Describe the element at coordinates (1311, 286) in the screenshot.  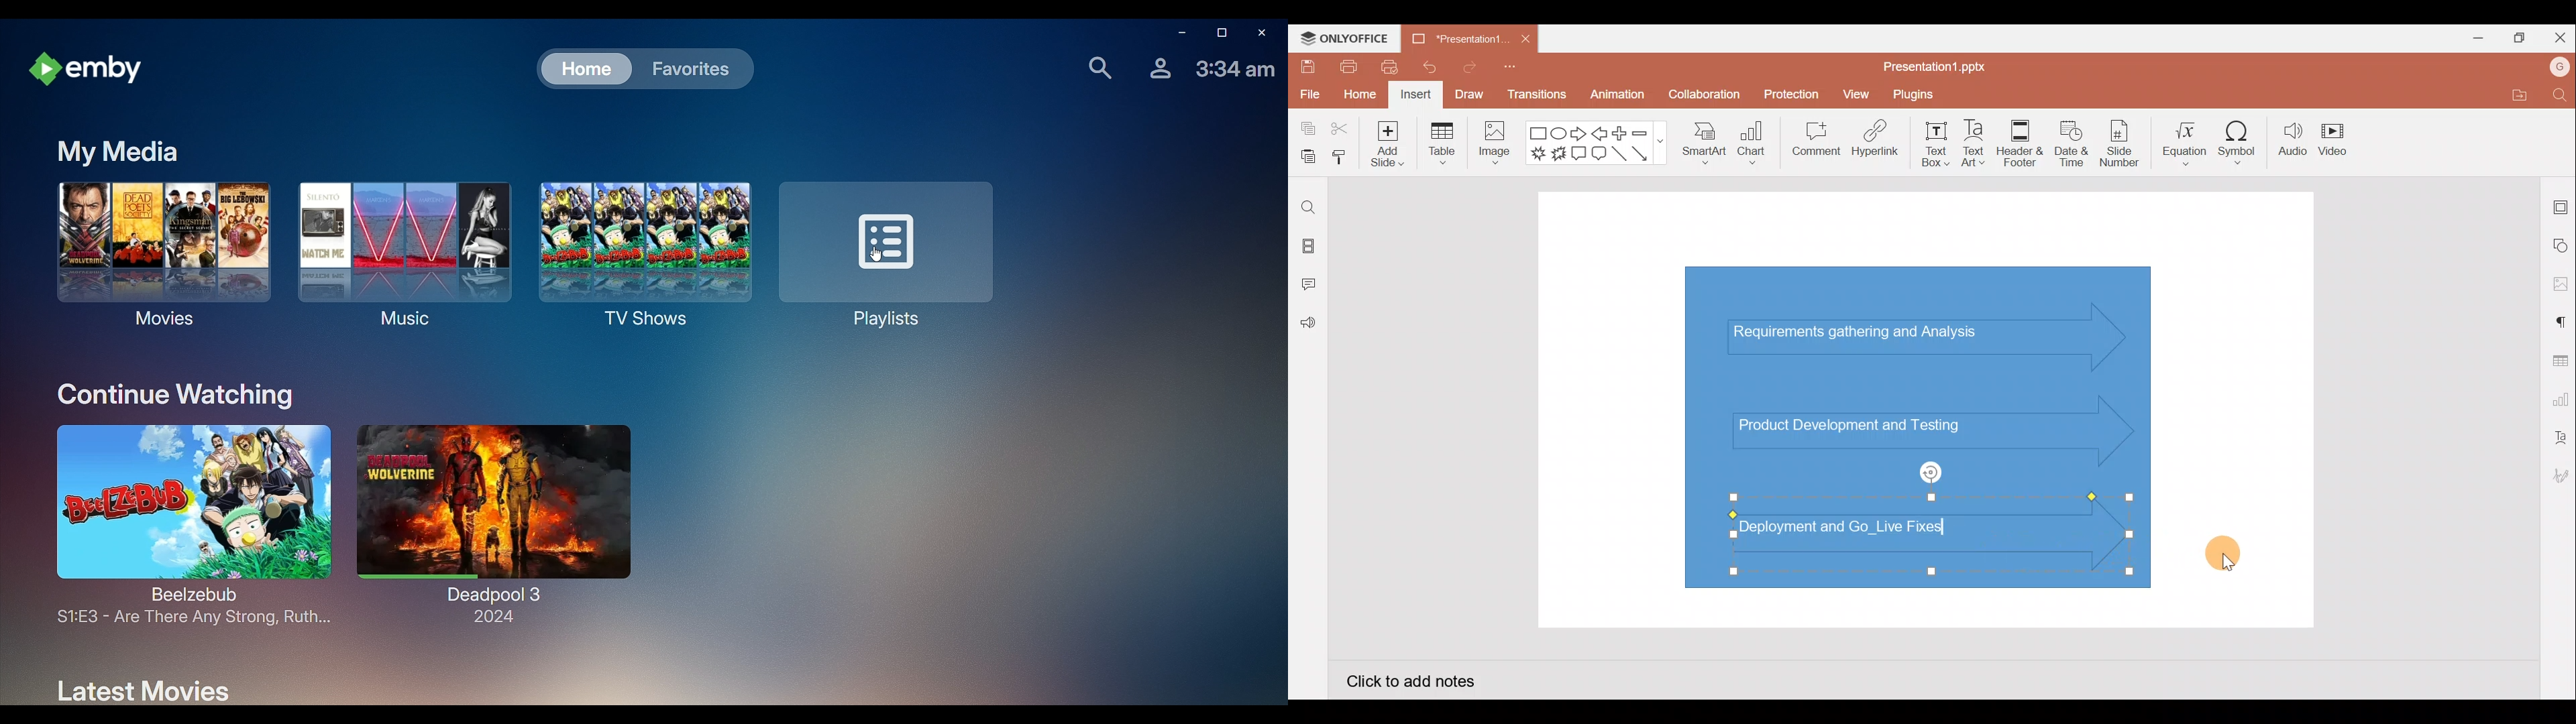
I see `Comments` at that location.